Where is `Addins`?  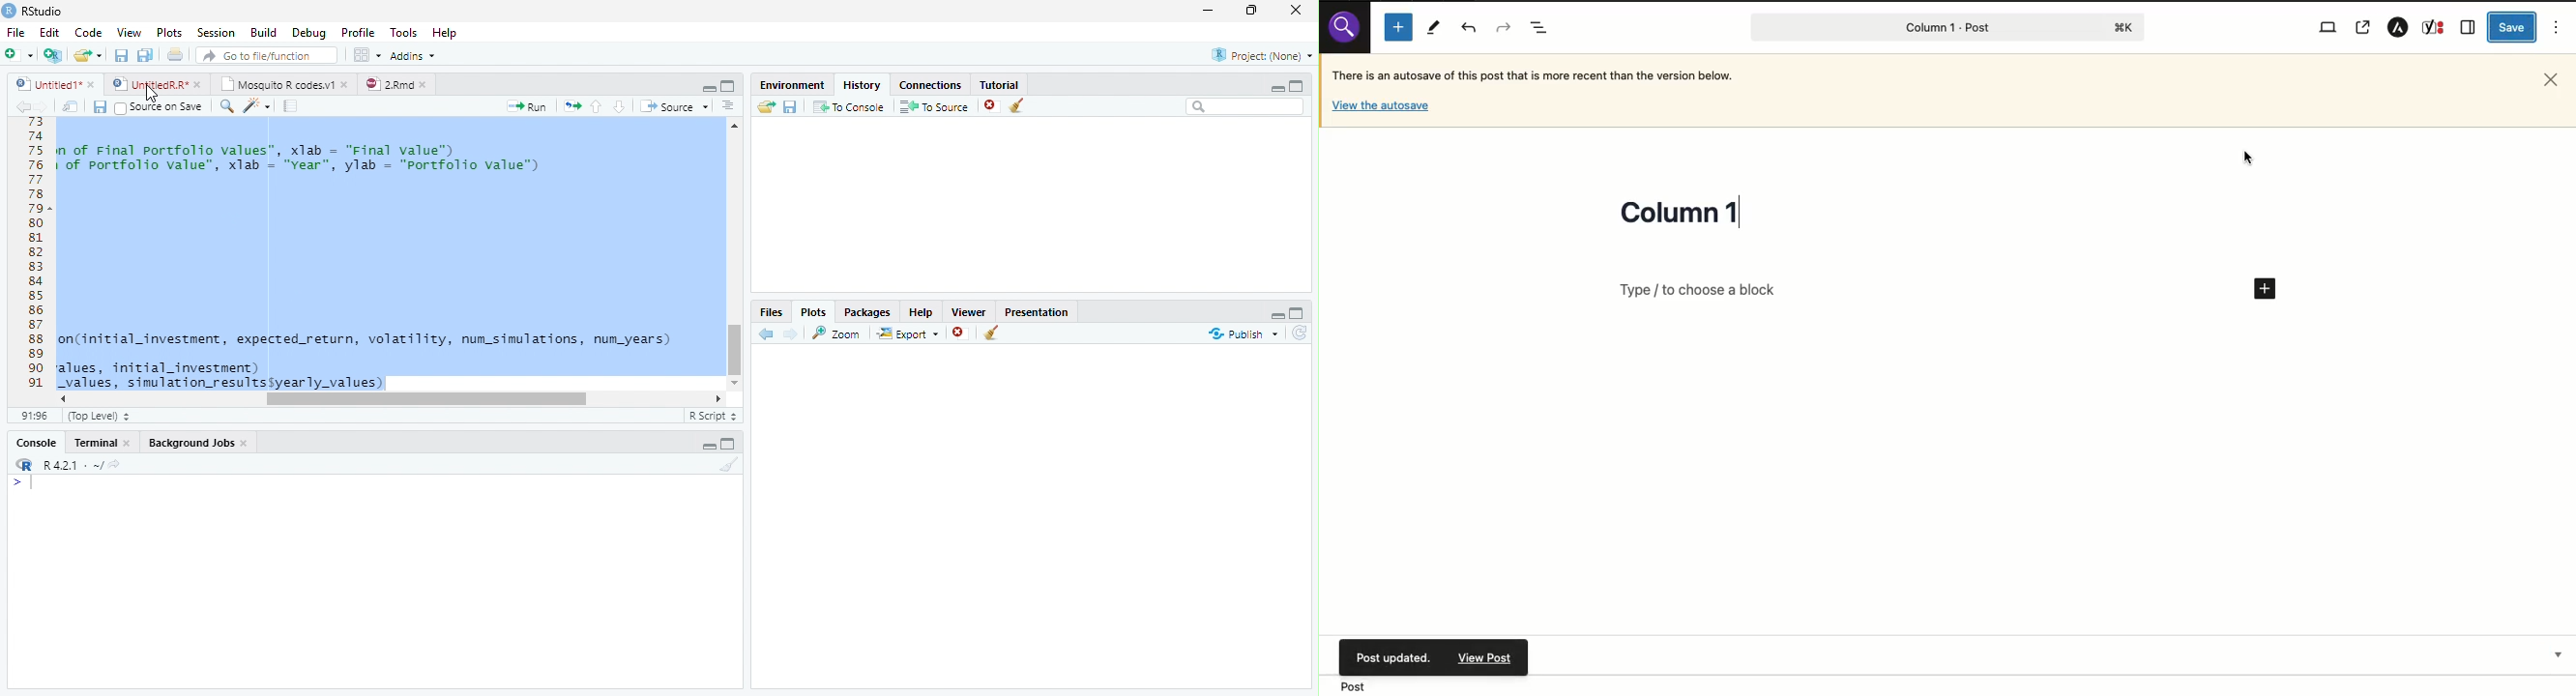
Addins is located at coordinates (414, 55).